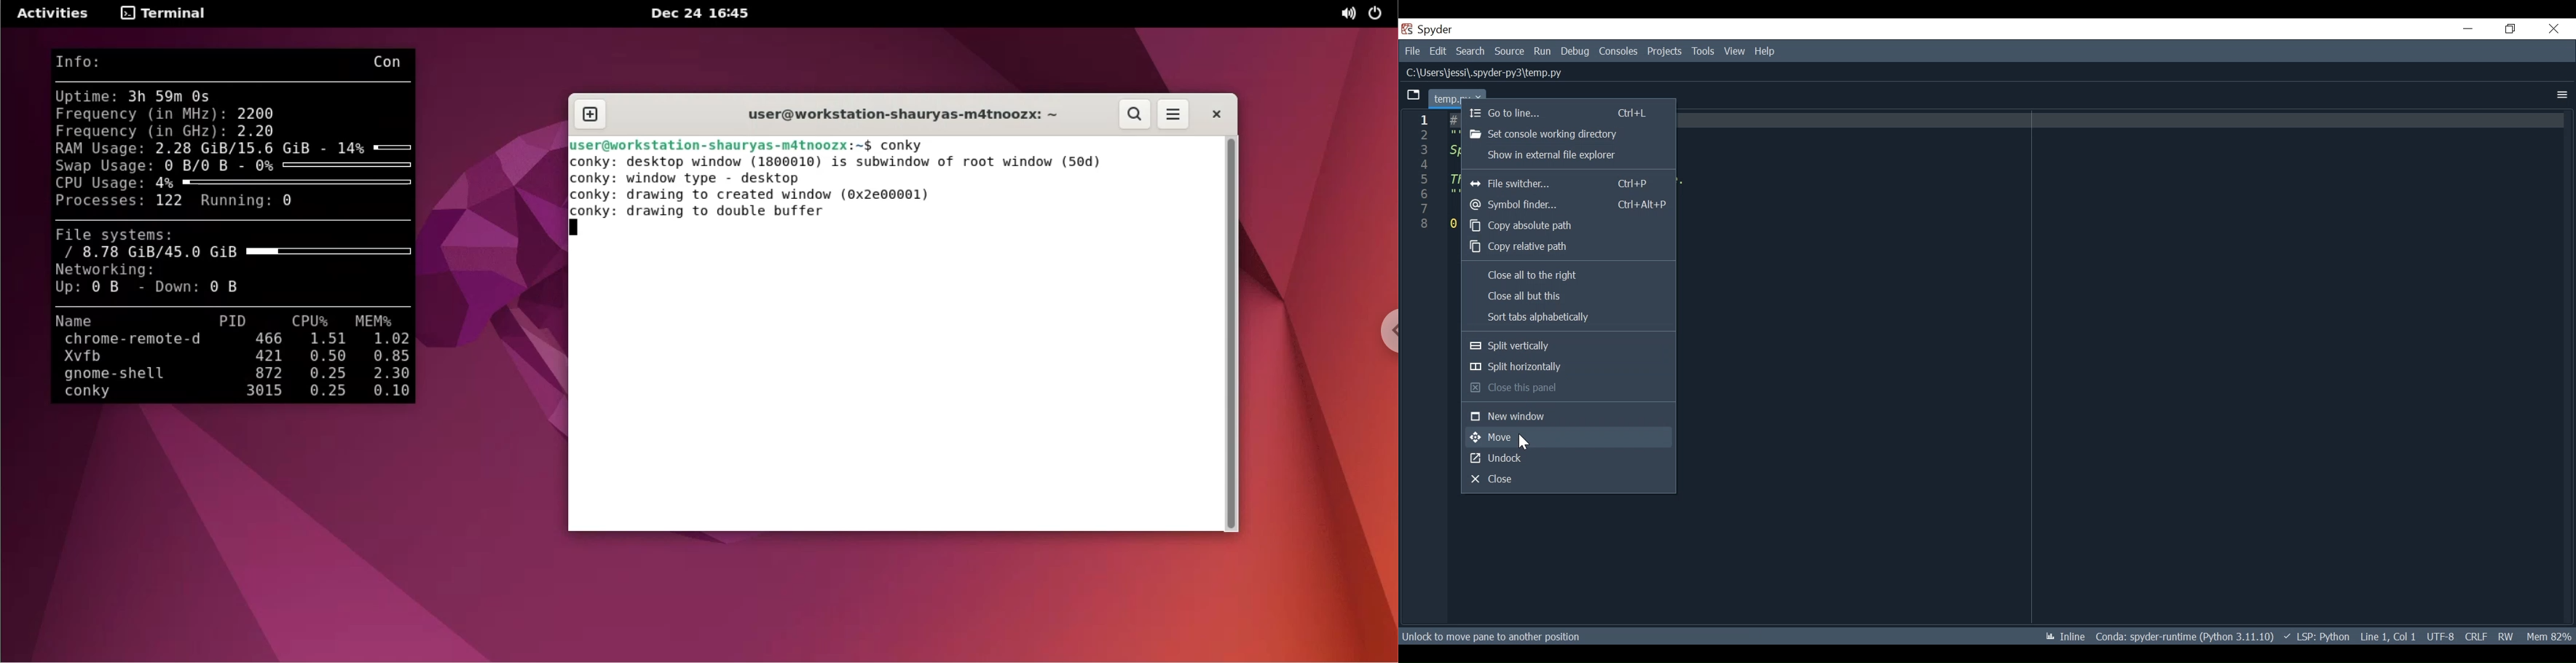 This screenshot has width=2576, height=672. What do you see at coordinates (1618, 52) in the screenshot?
I see `Consoles` at bounding box center [1618, 52].